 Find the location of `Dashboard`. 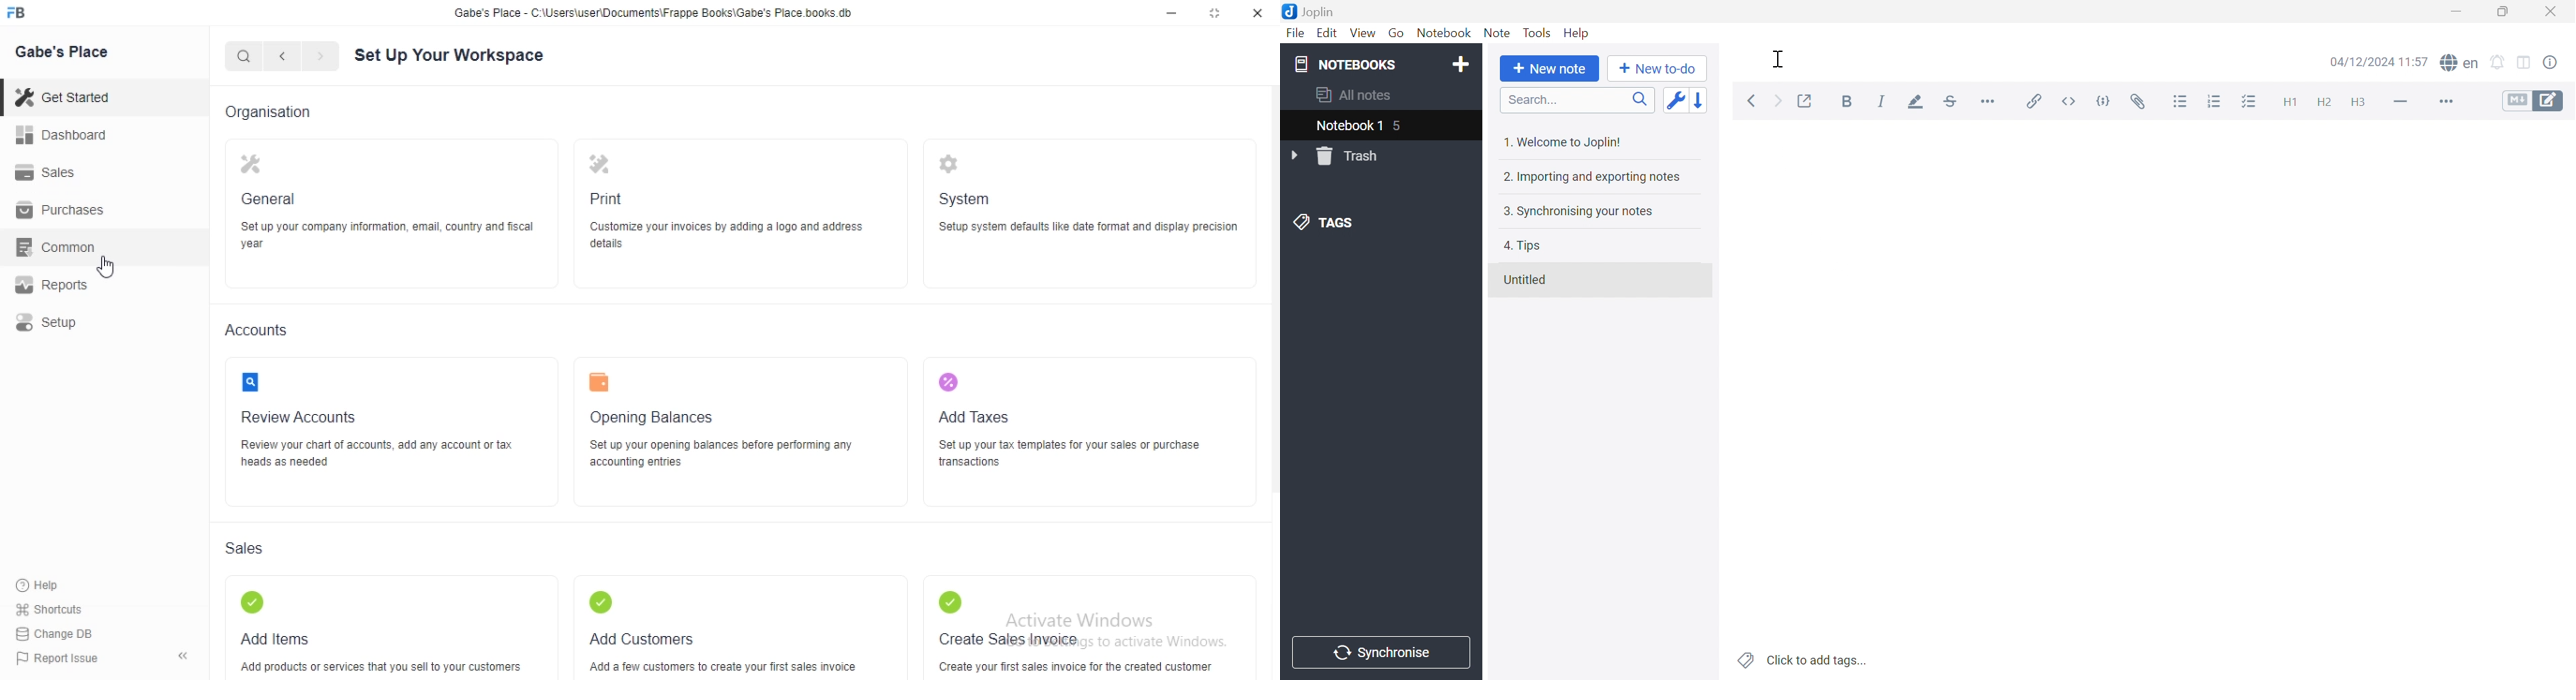

Dashboard is located at coordinates (66, 134).